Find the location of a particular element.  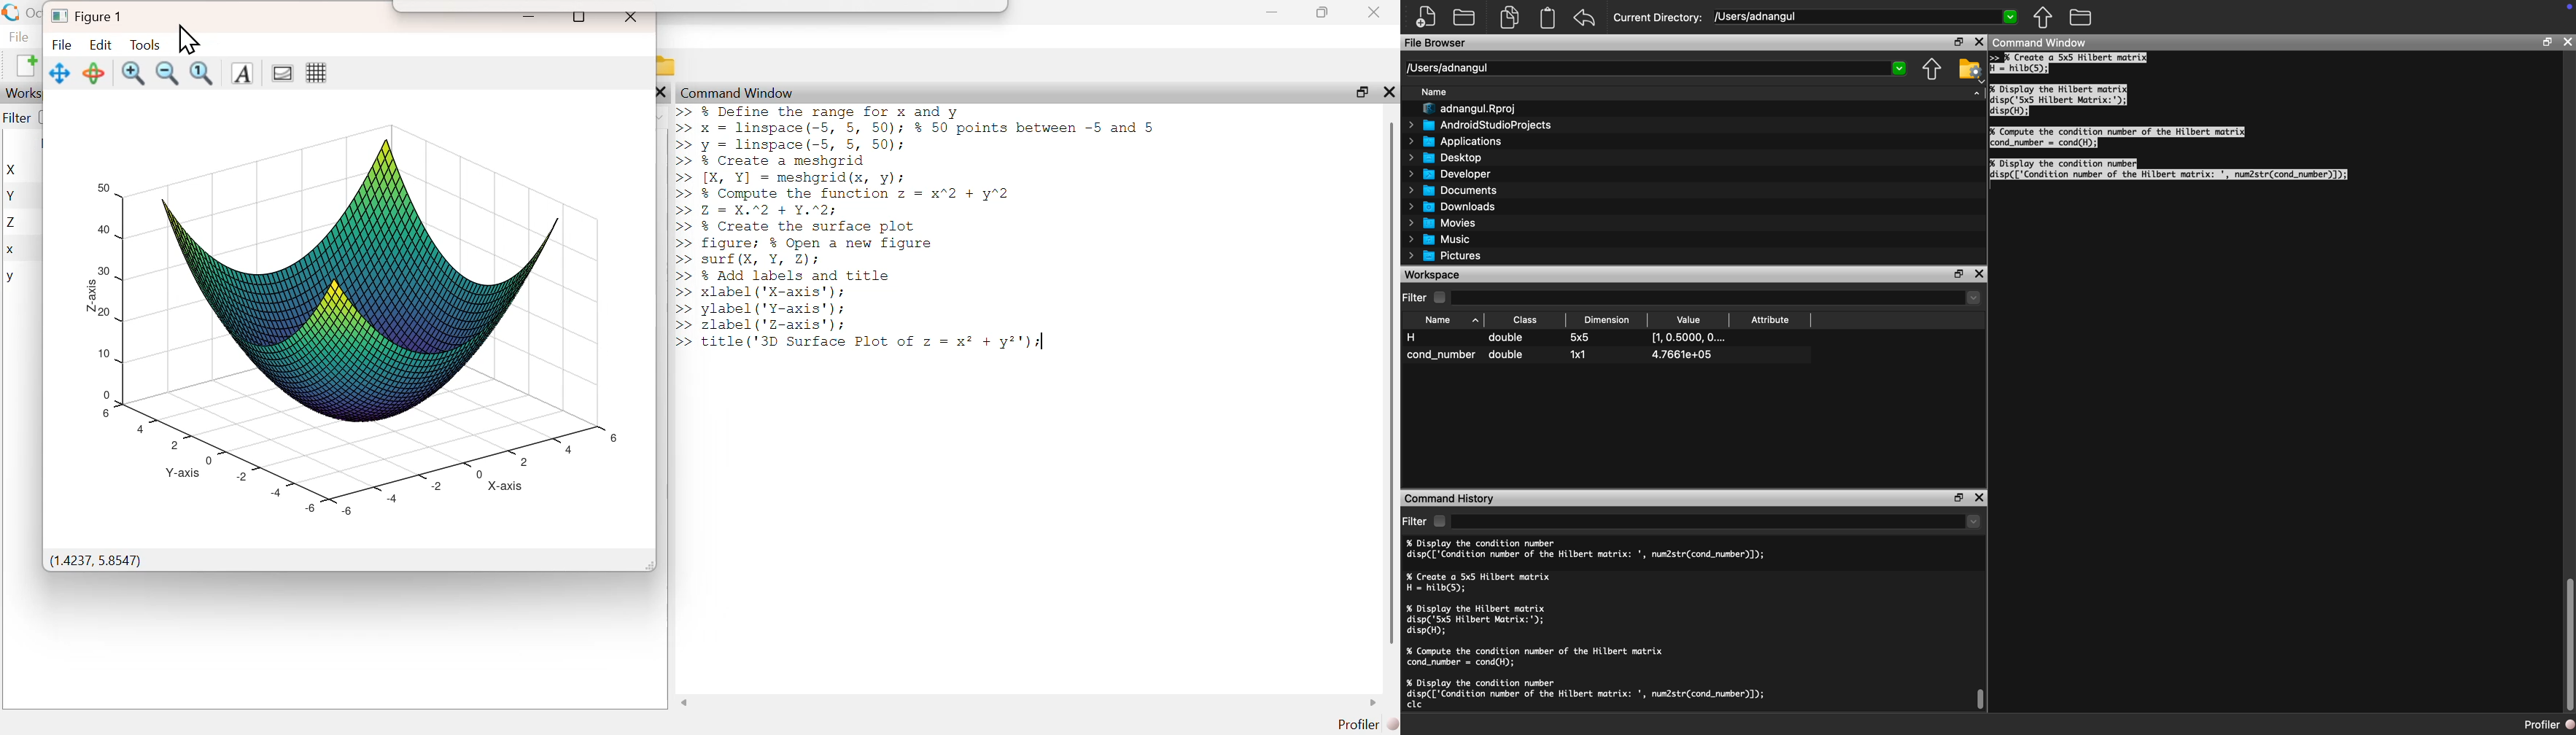

close is located at coordinates (1376, 12).